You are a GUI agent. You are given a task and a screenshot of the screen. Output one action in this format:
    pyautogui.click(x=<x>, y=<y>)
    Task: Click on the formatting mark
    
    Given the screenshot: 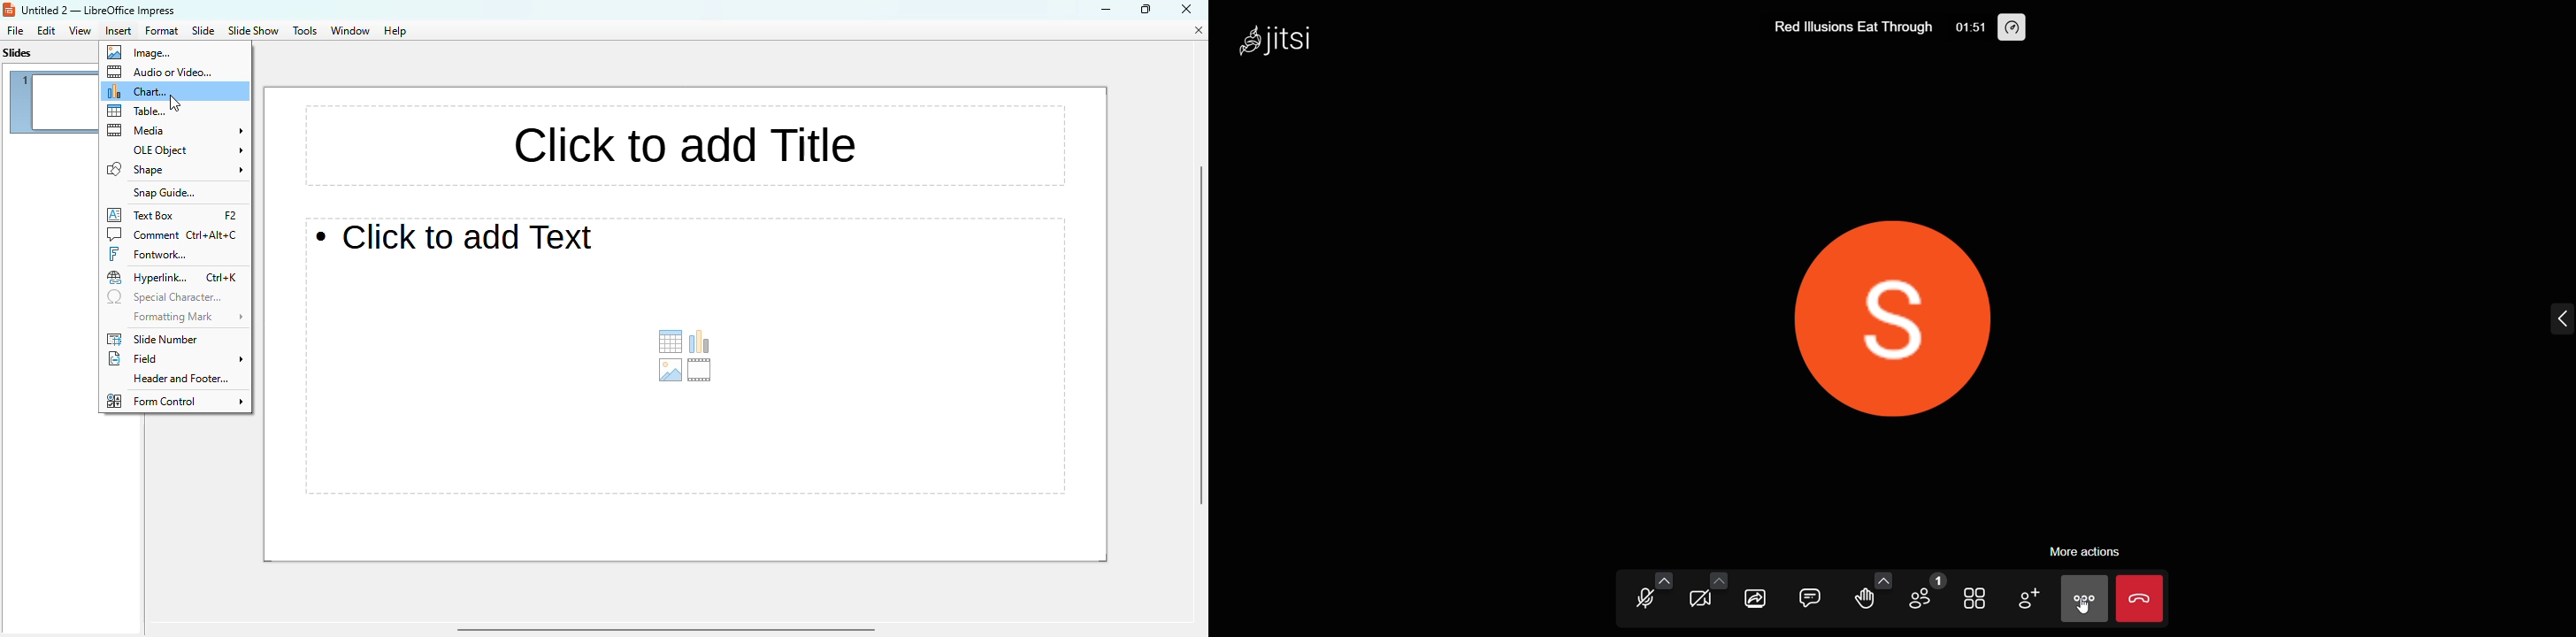 What is the action you would take?
    pyautogui.click(x=187, y=316)
    